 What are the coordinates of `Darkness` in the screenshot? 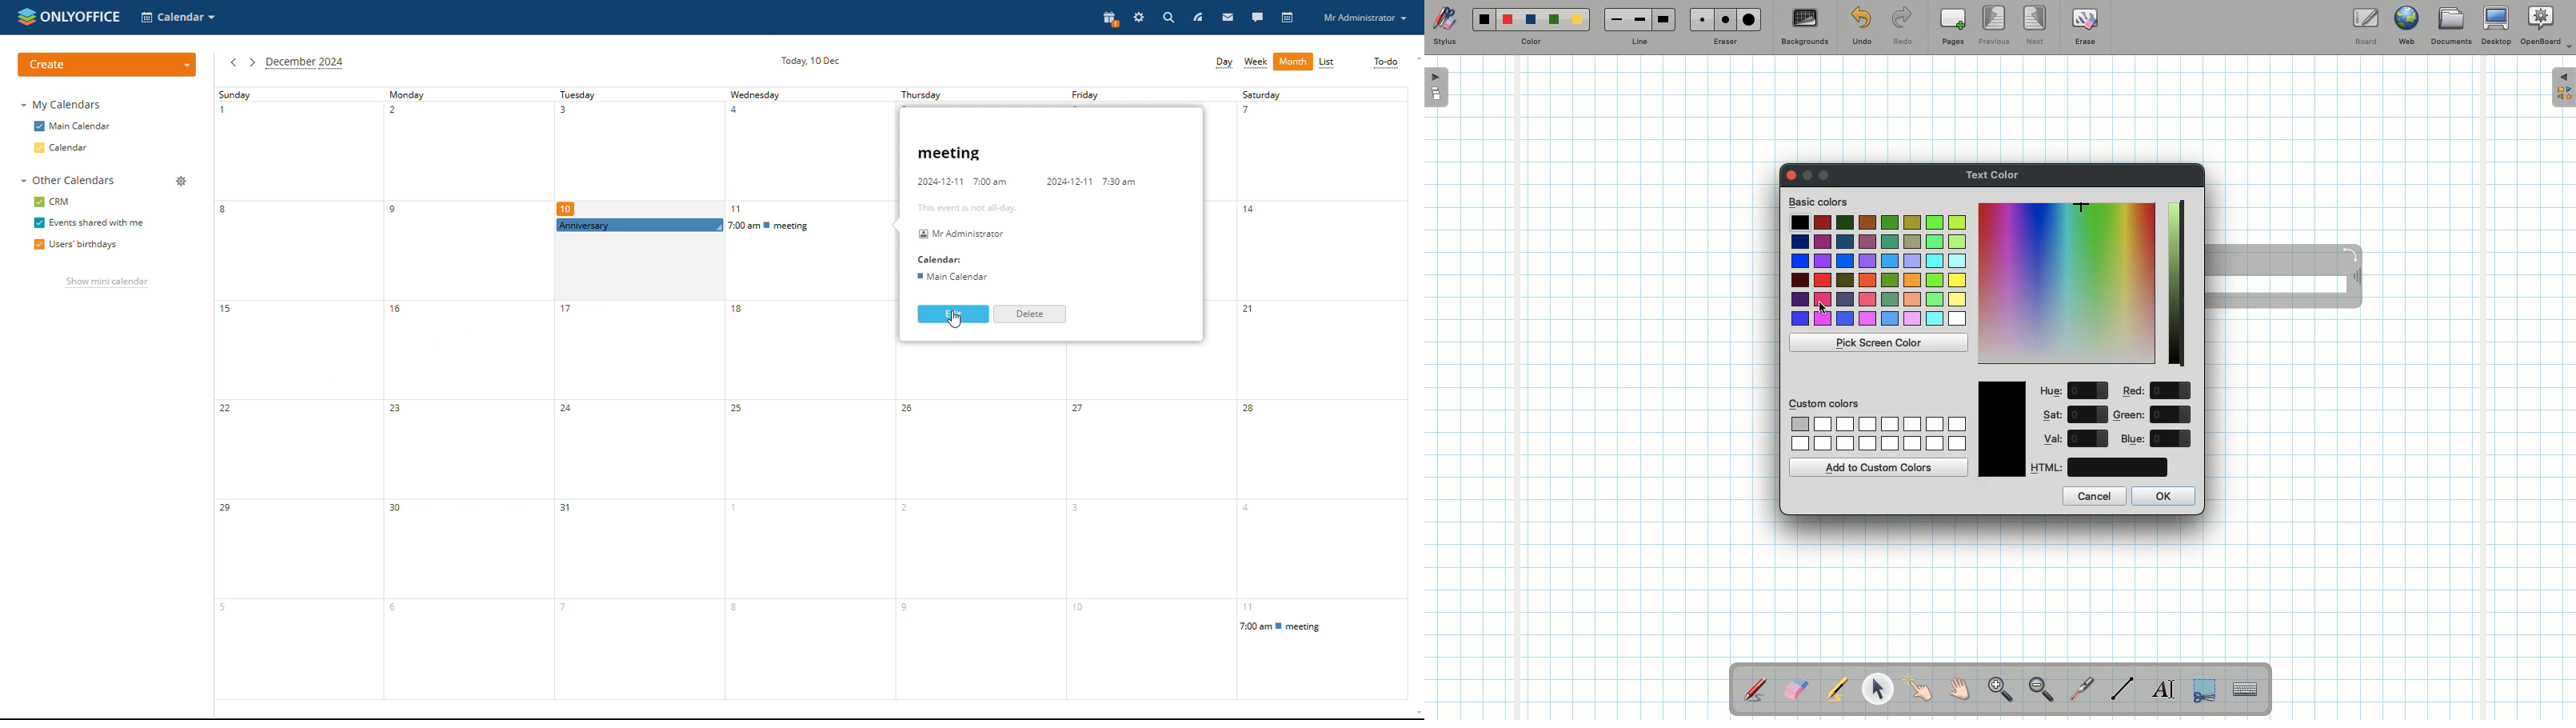 It's located at (2180, 285).